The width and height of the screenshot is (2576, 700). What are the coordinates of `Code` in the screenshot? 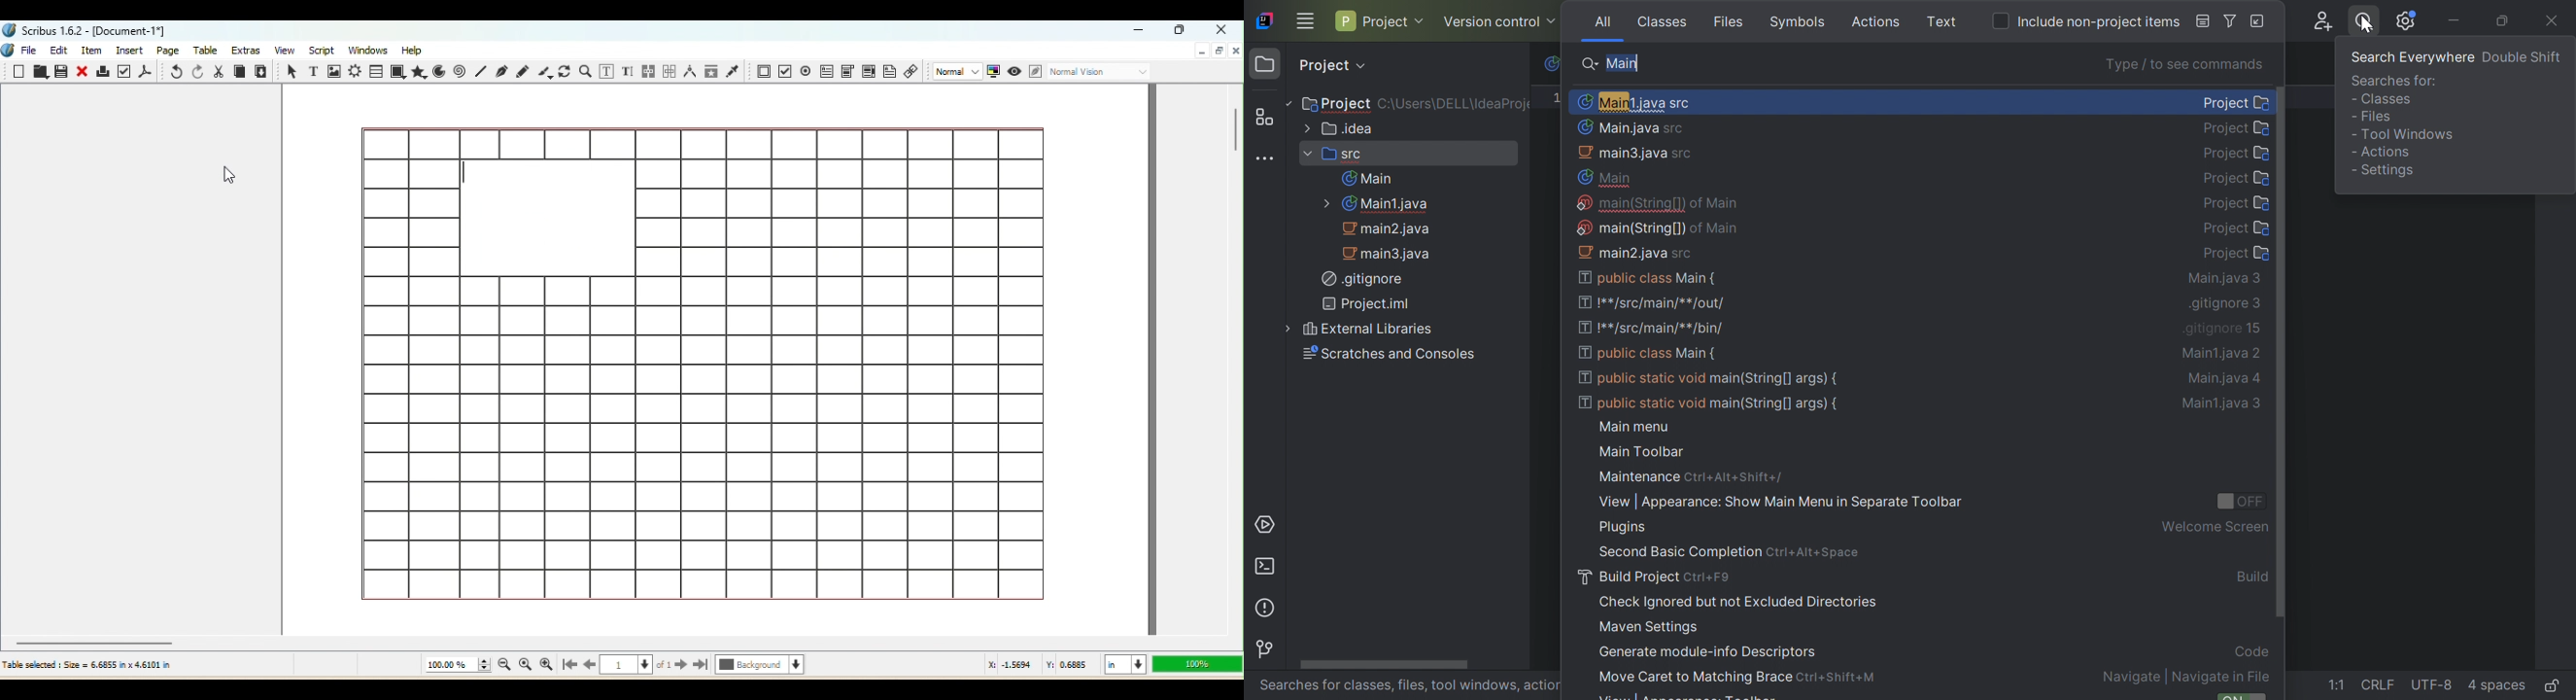 It's located at (2252, 653).